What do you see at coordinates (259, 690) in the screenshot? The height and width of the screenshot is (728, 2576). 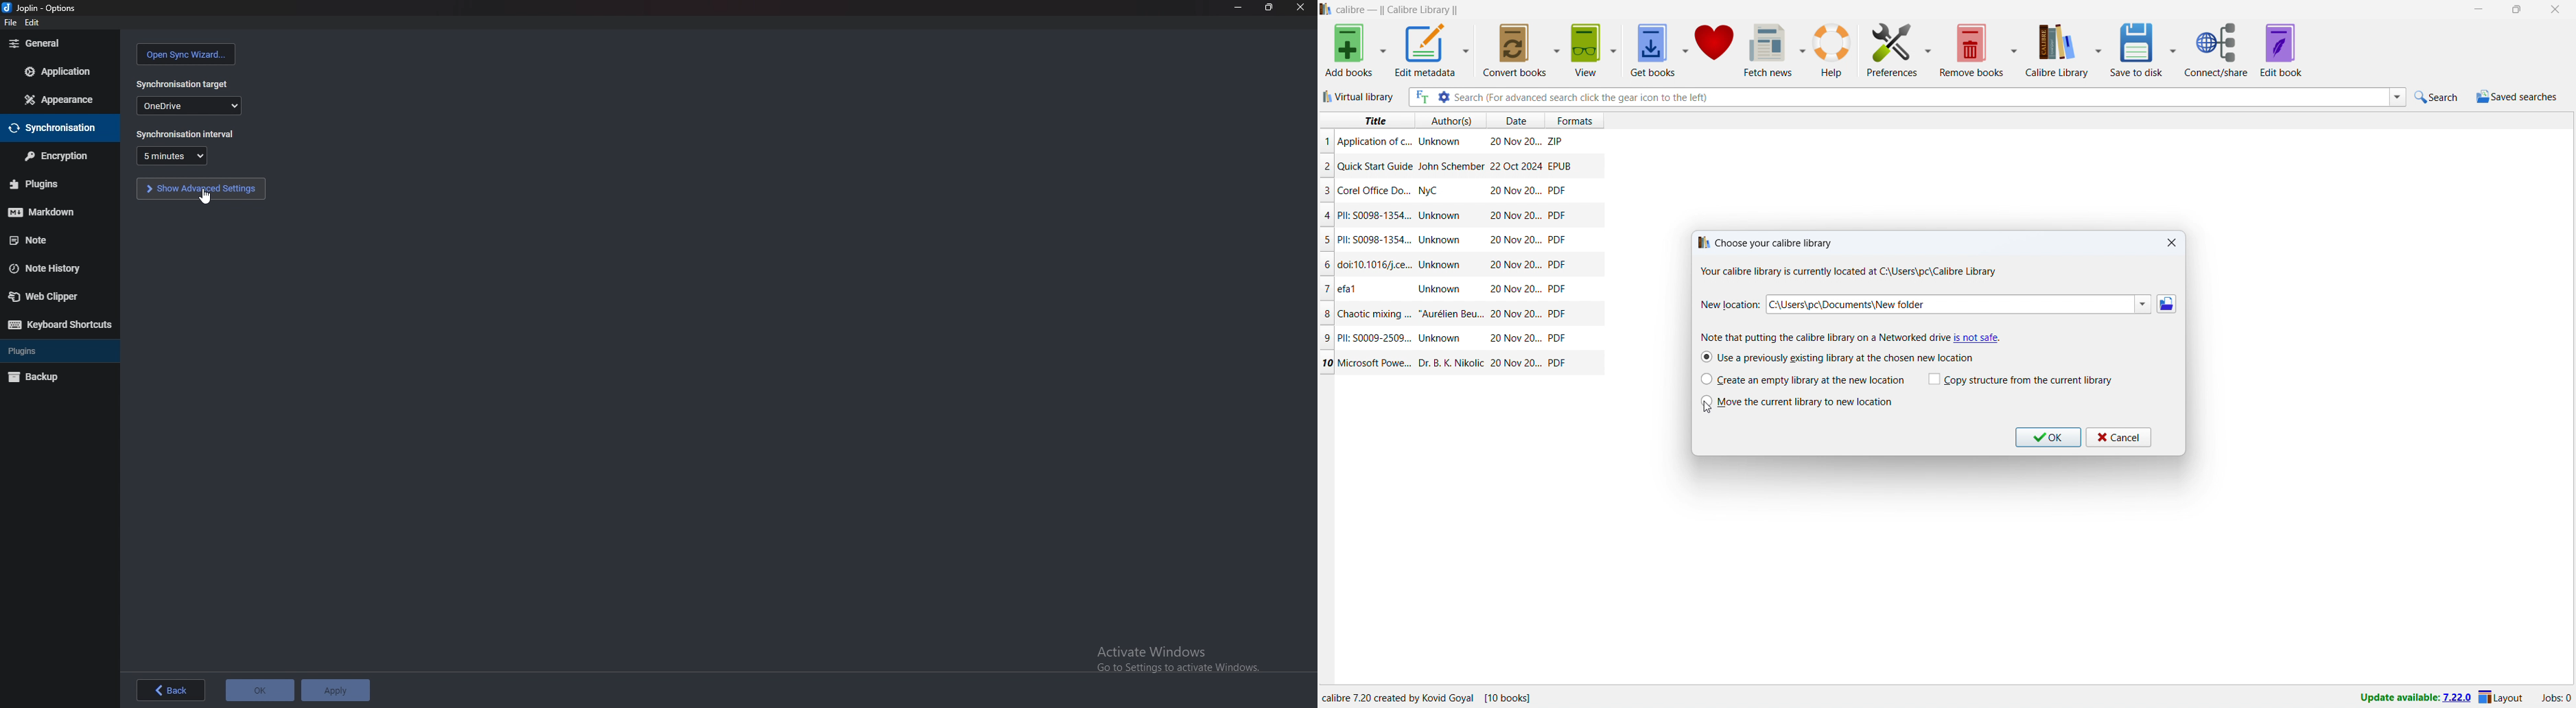 I see `ok` at bounding box center [259, 690].